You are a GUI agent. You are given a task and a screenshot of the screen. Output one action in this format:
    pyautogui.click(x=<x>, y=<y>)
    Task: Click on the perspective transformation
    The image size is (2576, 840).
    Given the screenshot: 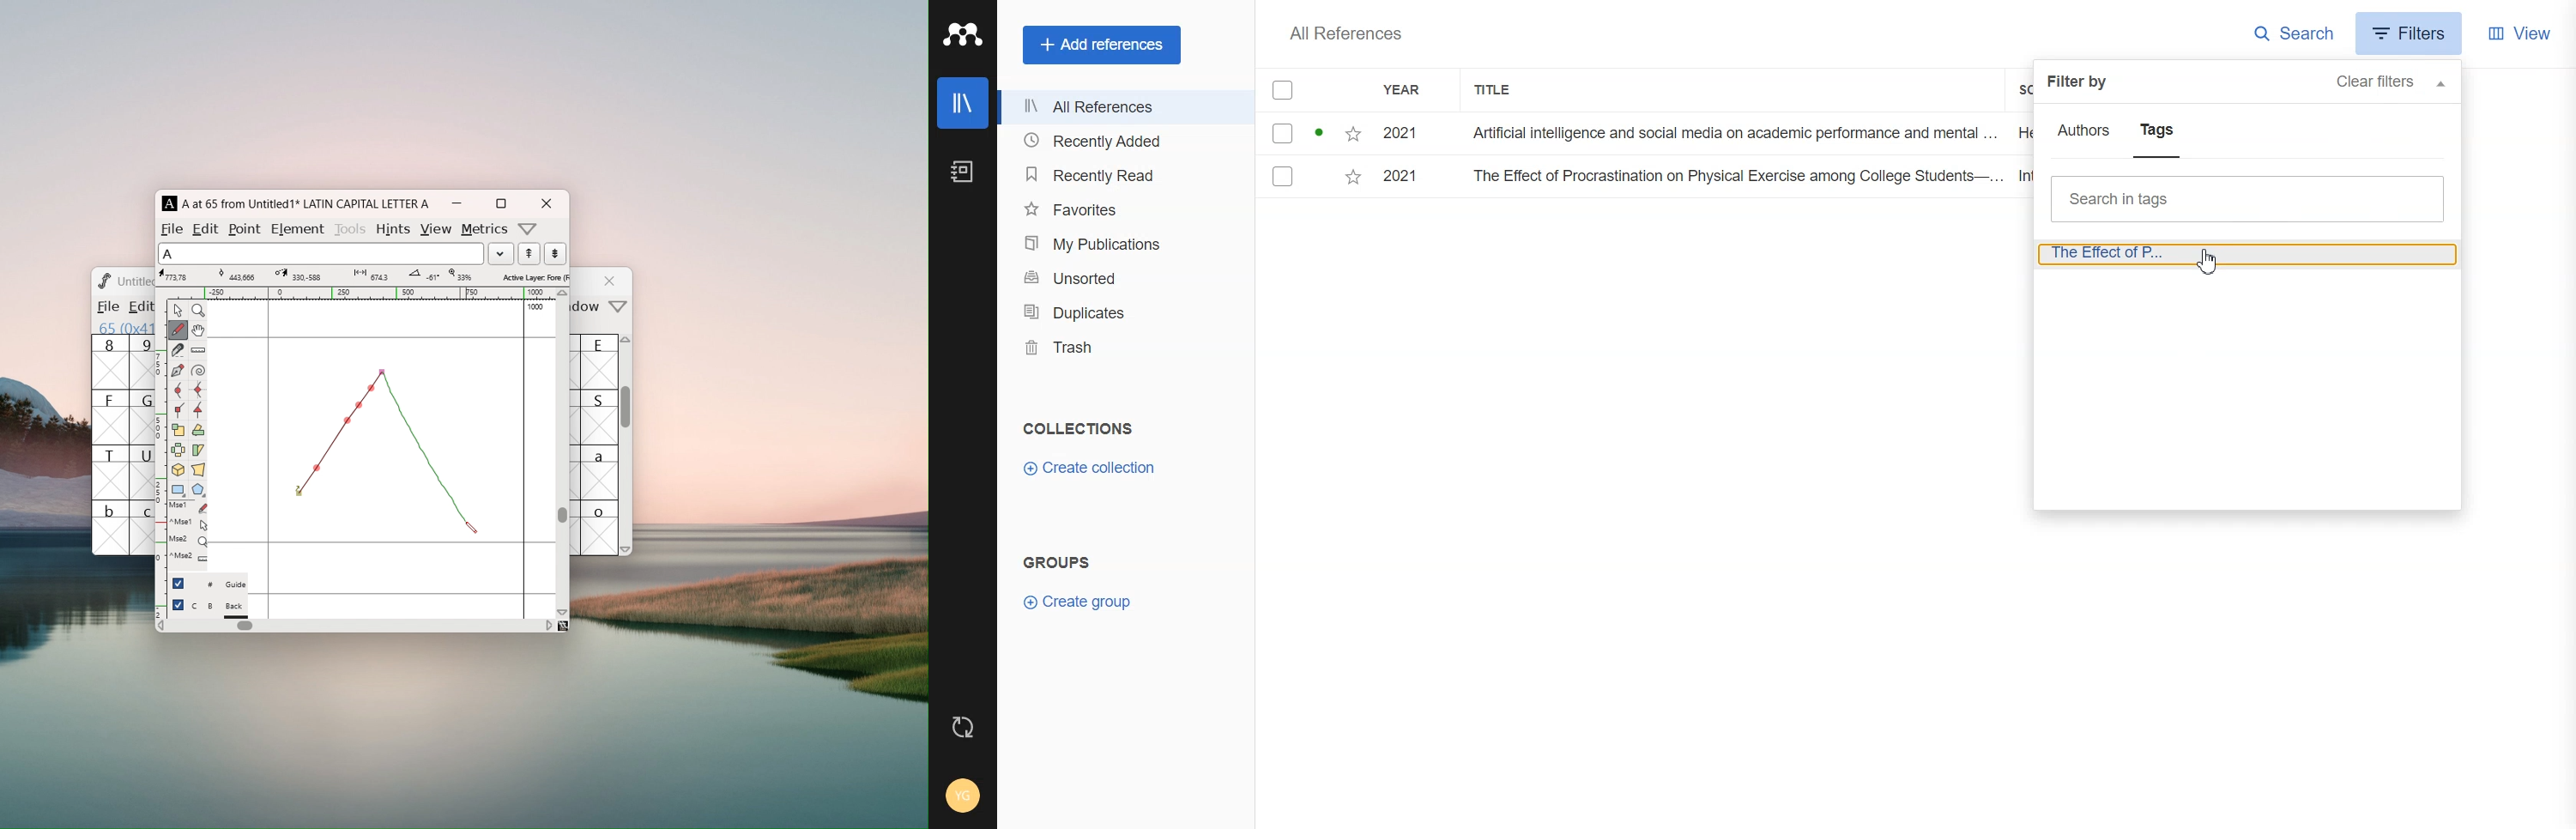 What is the action you would take?
    pyautogui.click(x=198, y=471)
    